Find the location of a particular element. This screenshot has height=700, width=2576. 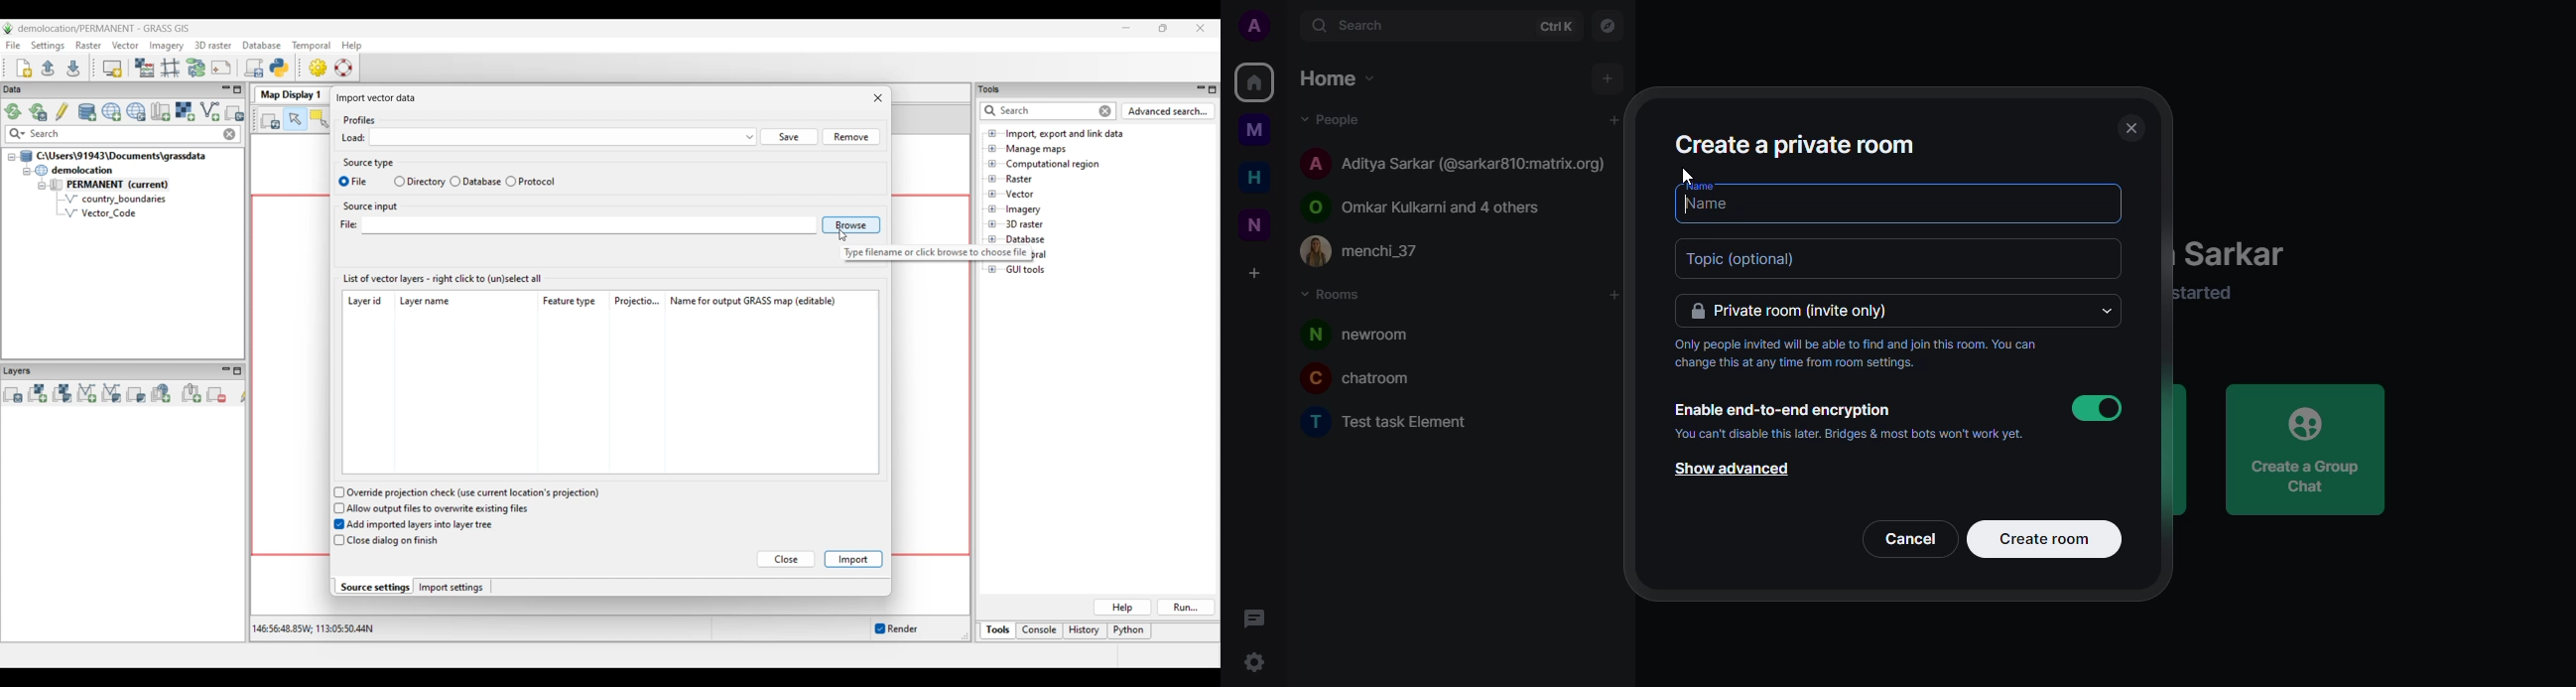

people dropdown is located at coordinates (1341, 119).